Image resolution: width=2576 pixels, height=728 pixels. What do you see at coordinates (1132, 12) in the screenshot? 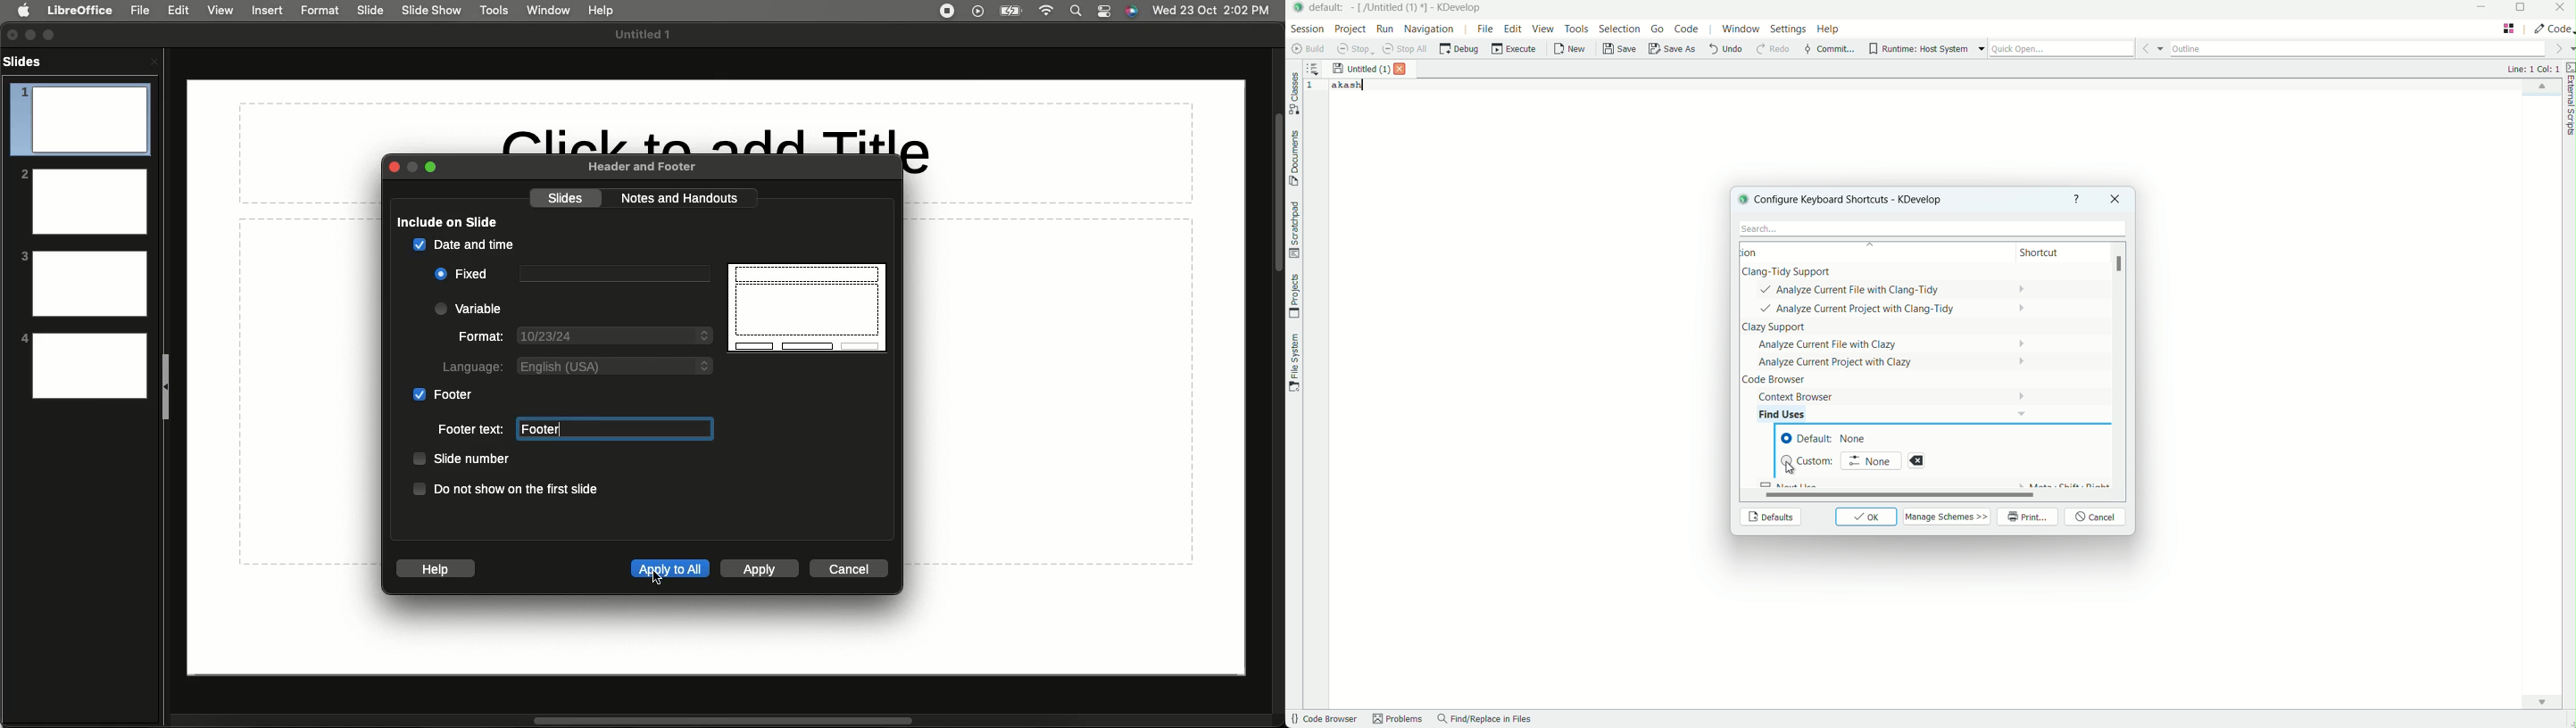
I see `Voice control` at bounding box center [1132, 12].